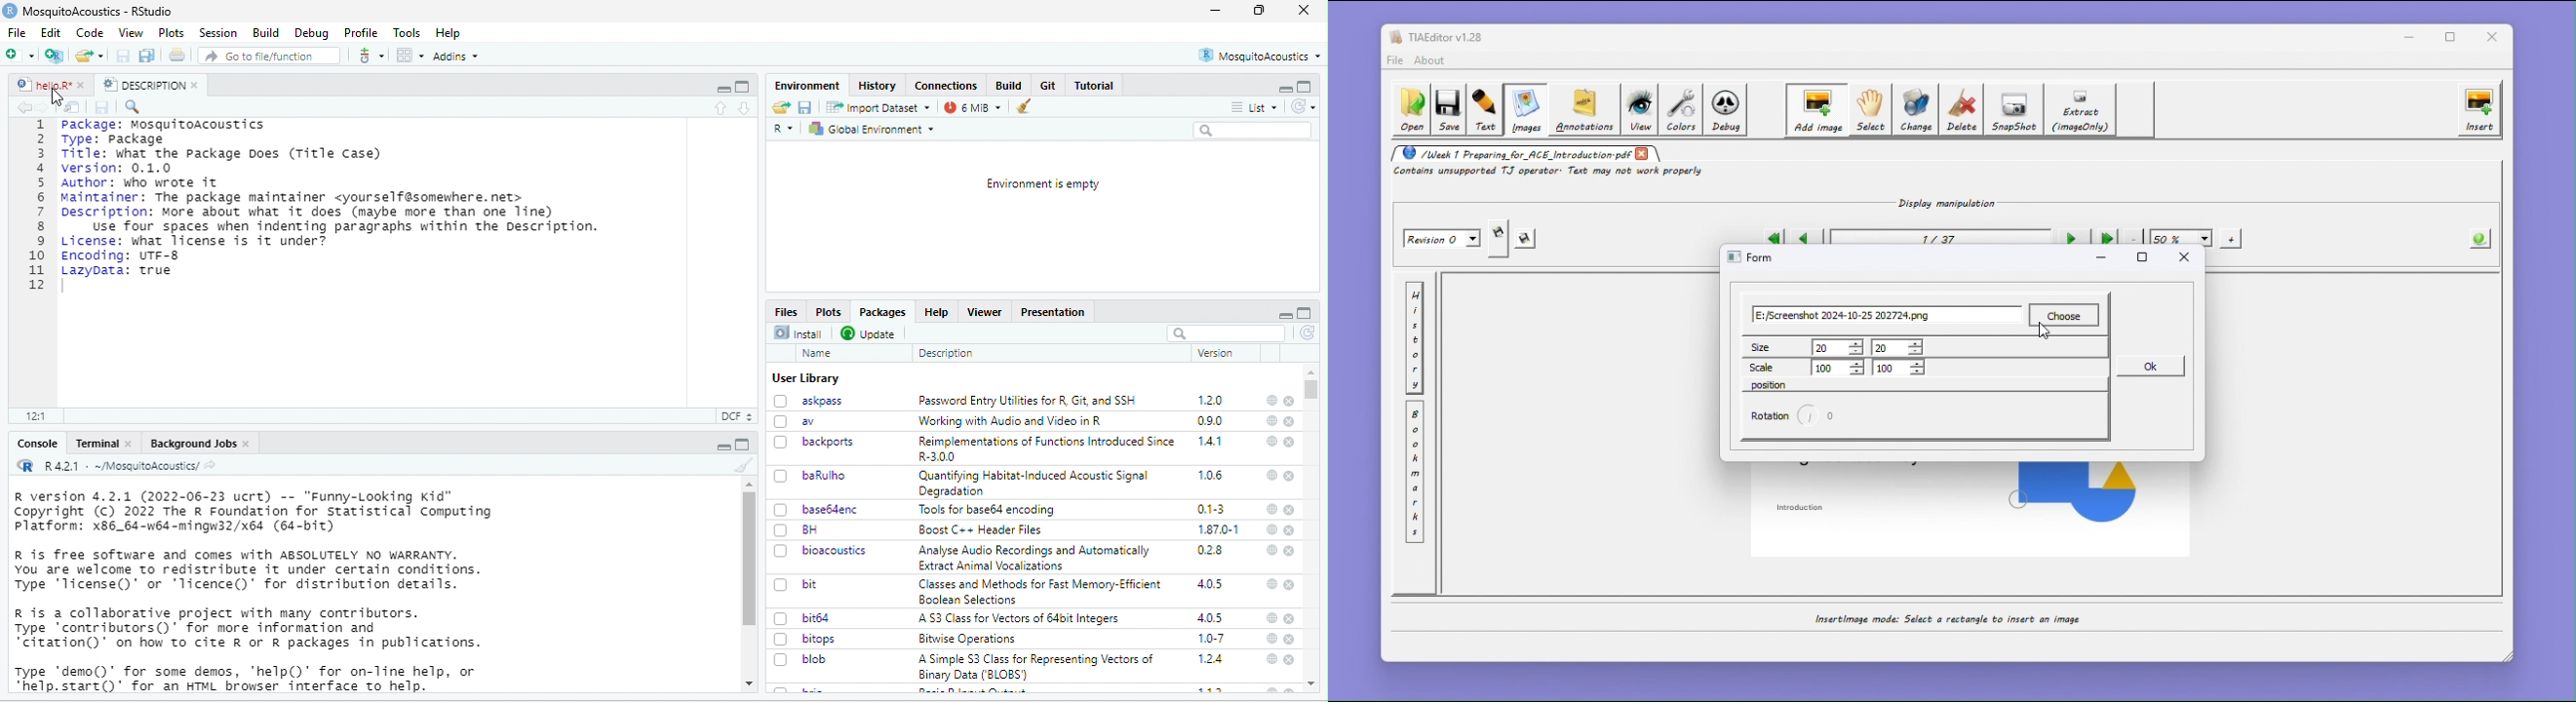  I want to click on close, so click(1305, 11).